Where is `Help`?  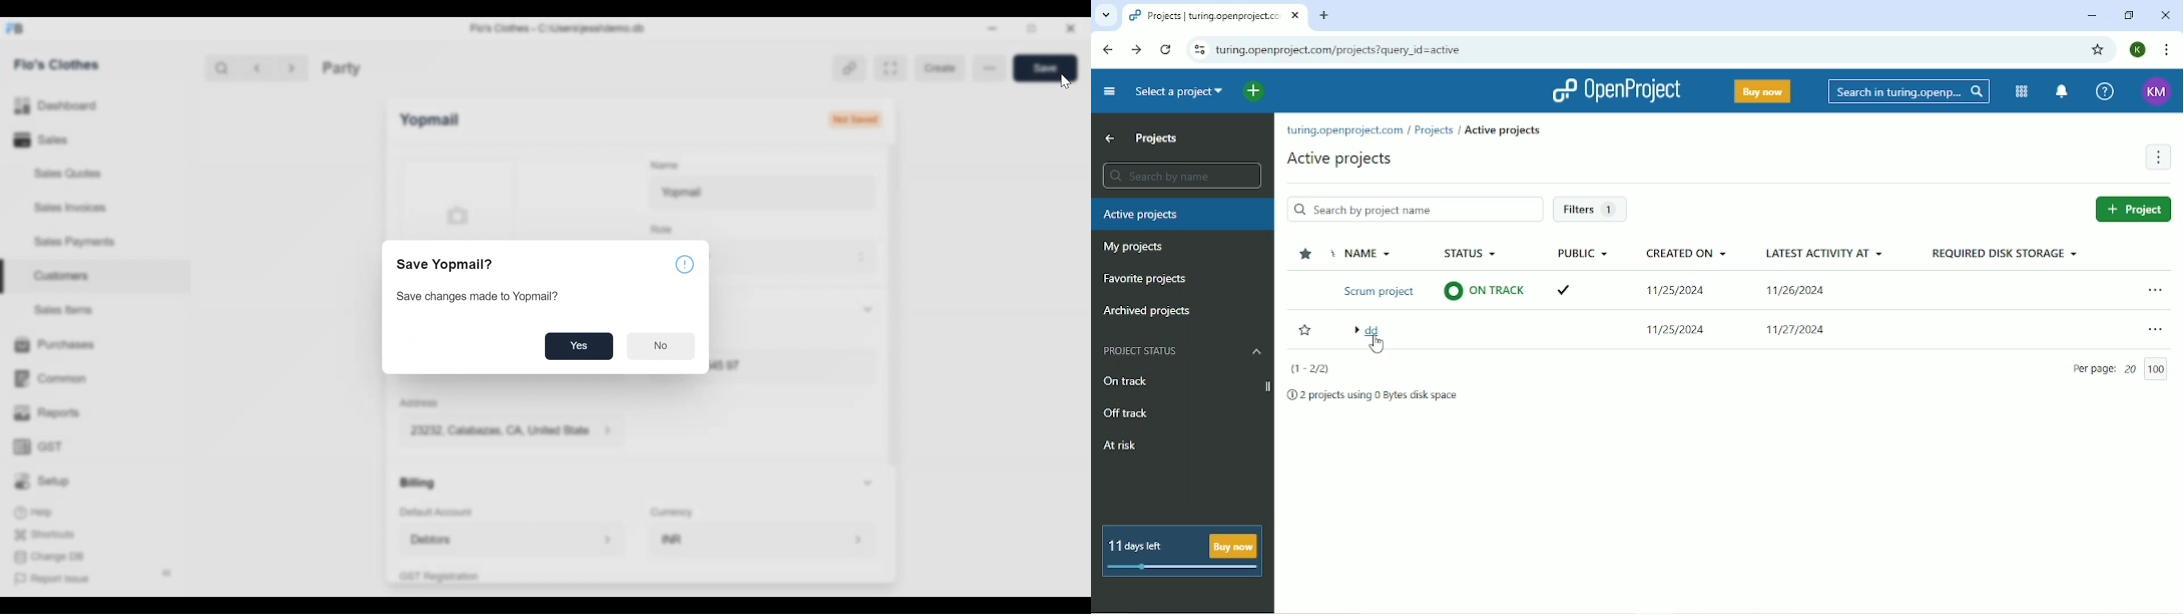 Help is located at coordinates (2103, 93).